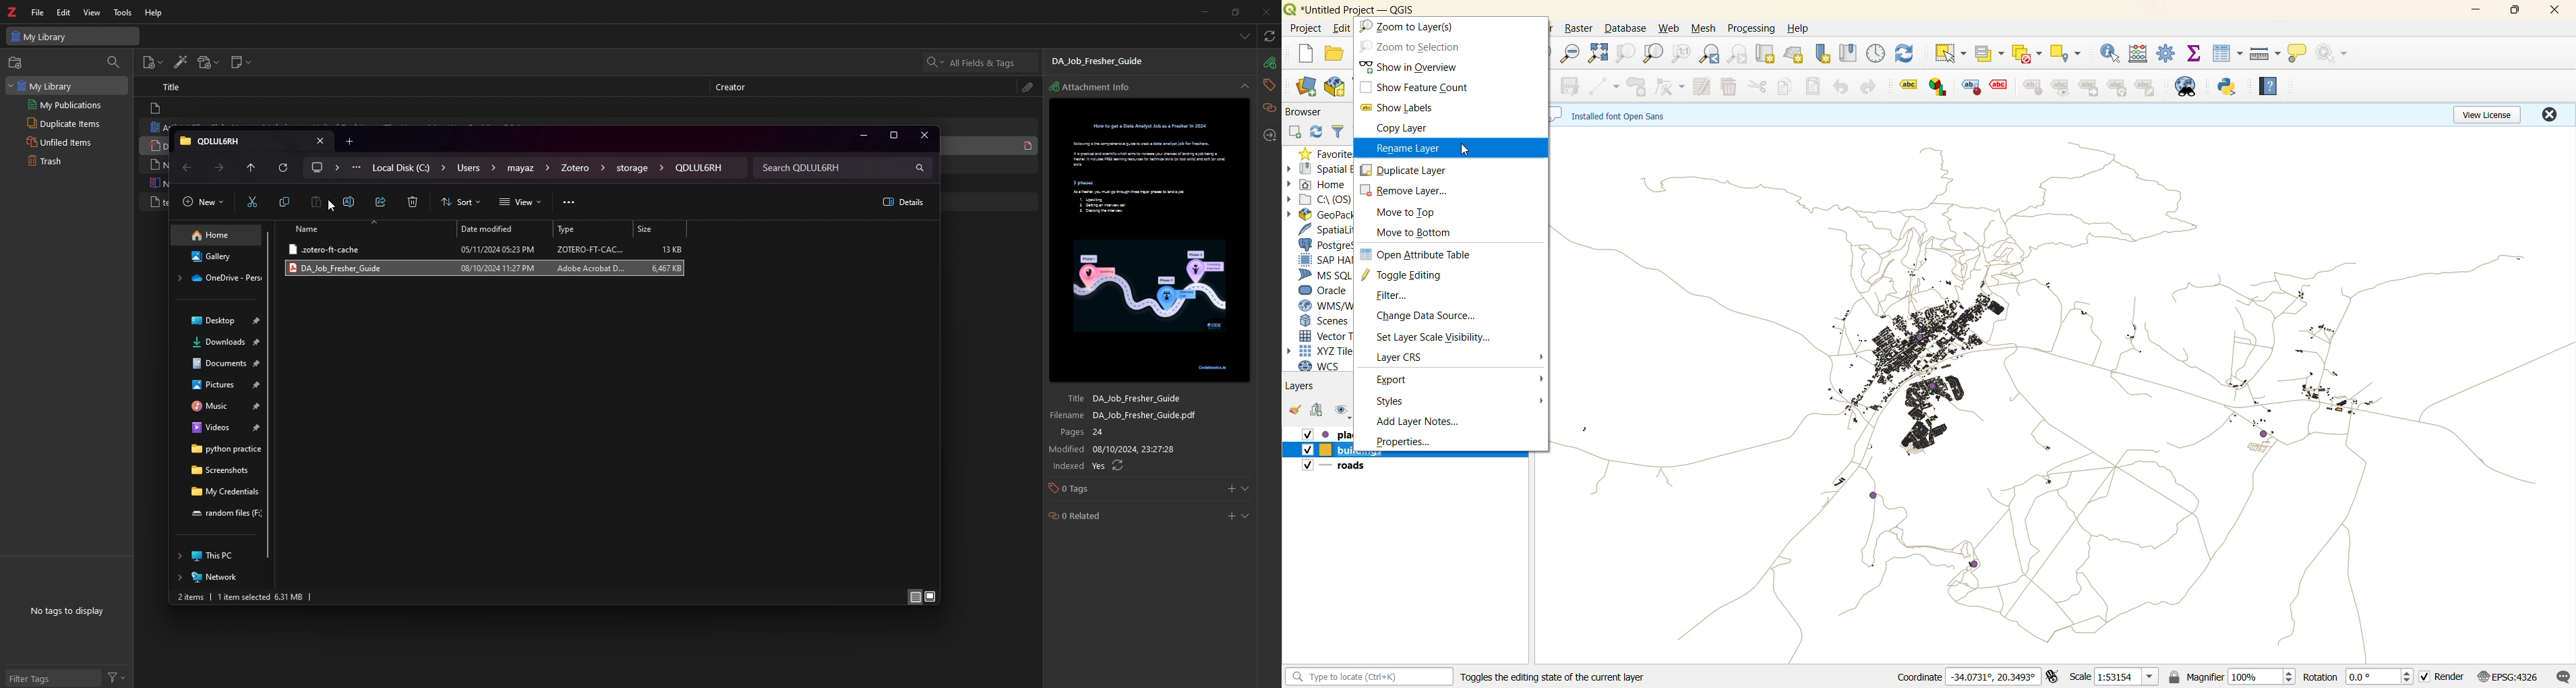 The image size is (2576, 700). I want to click on add tags, so click(1230, 488).